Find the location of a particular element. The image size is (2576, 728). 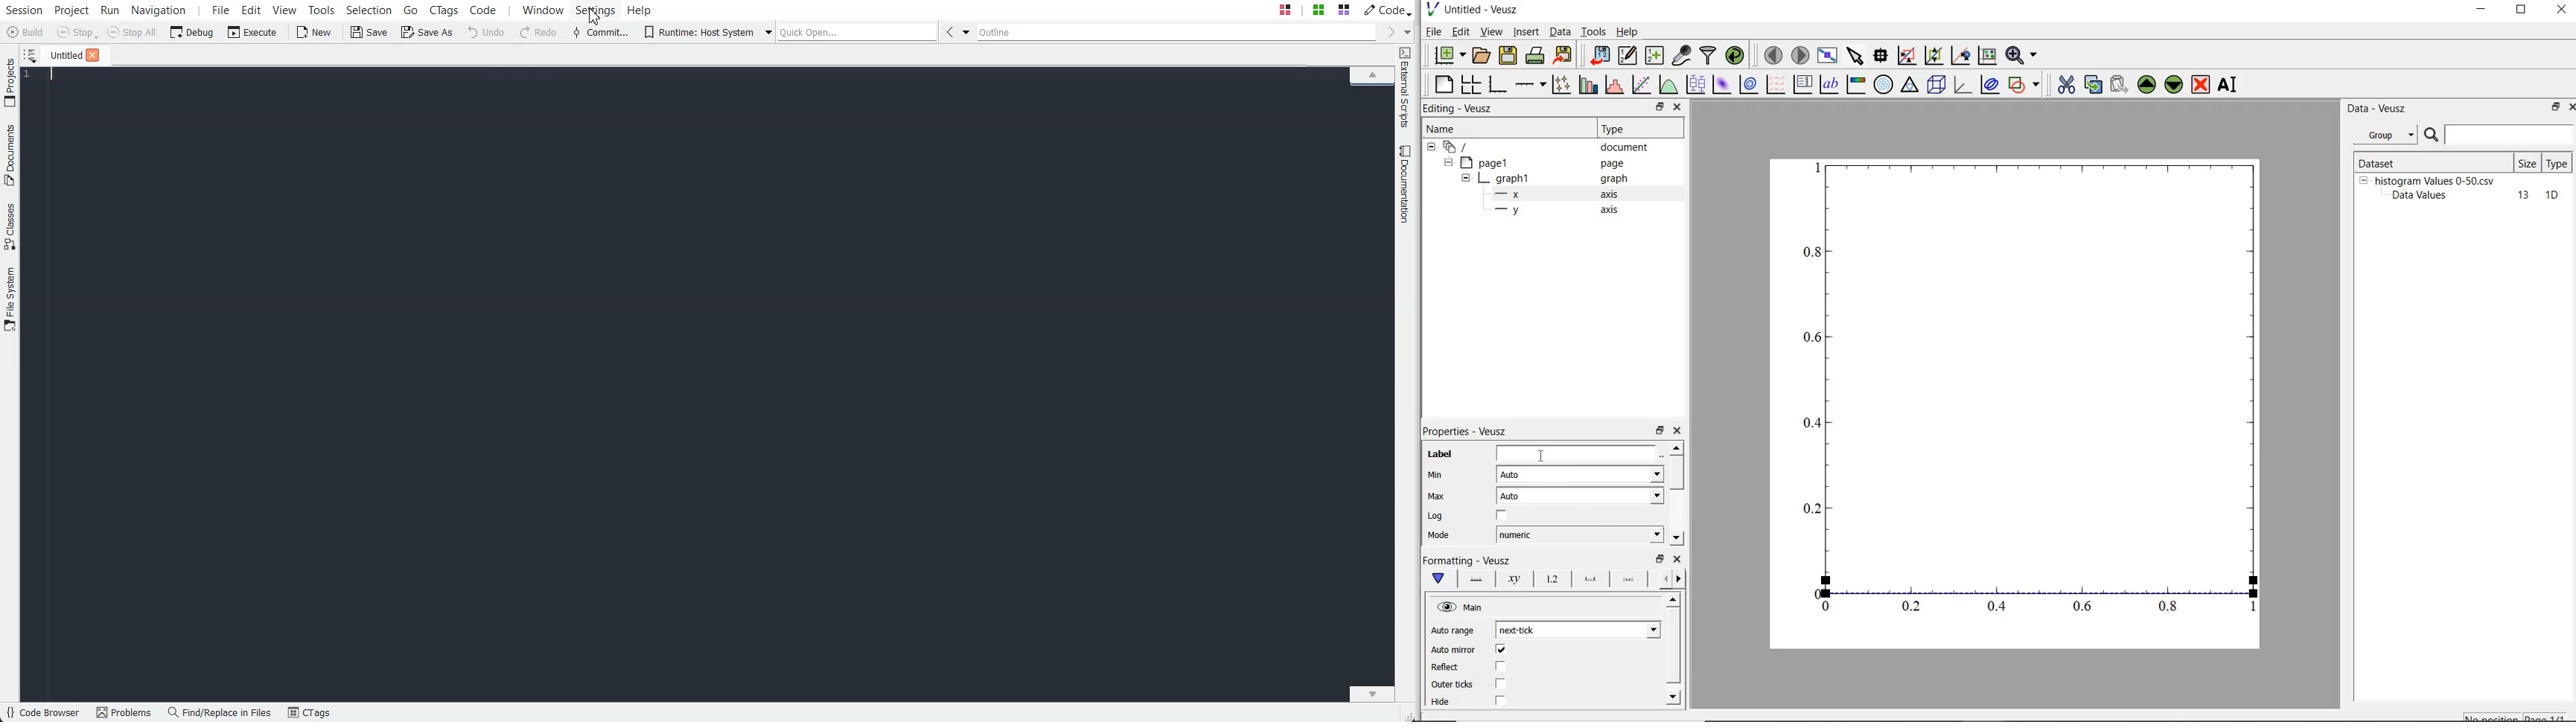

move to next page is located at coordinates (1801, 55).